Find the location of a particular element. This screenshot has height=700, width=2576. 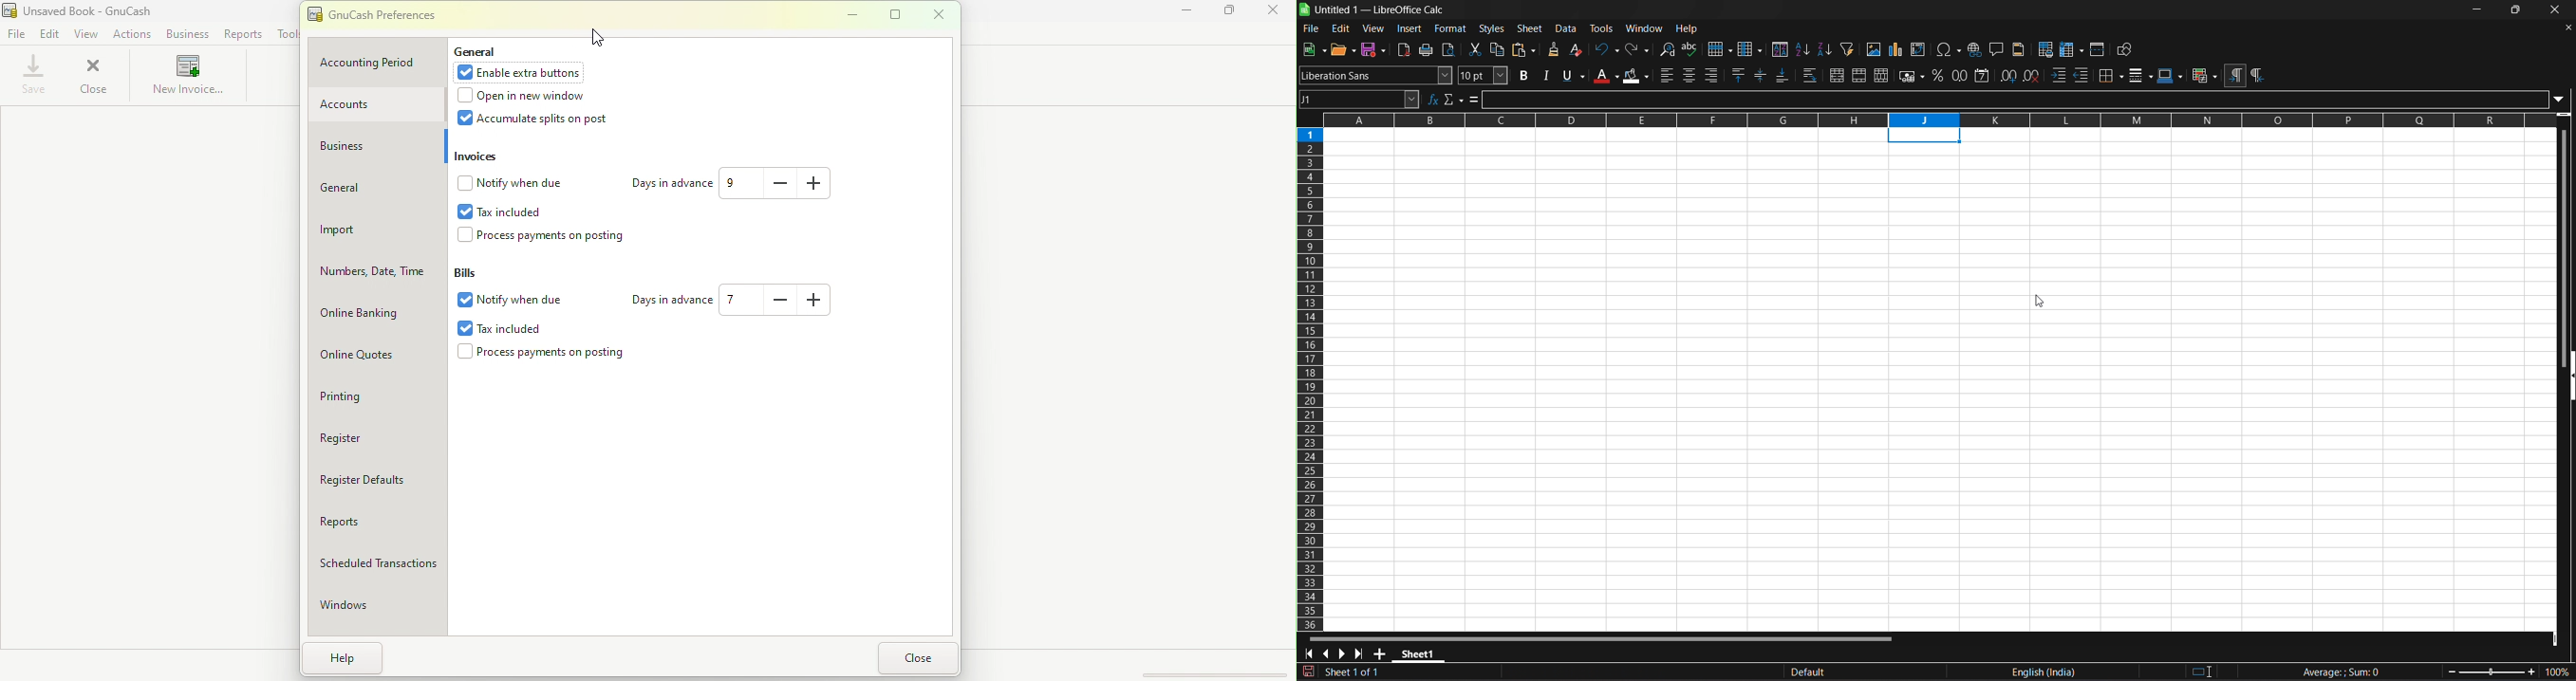

Numbers, Date, Time is located at coordinates (372, 271).